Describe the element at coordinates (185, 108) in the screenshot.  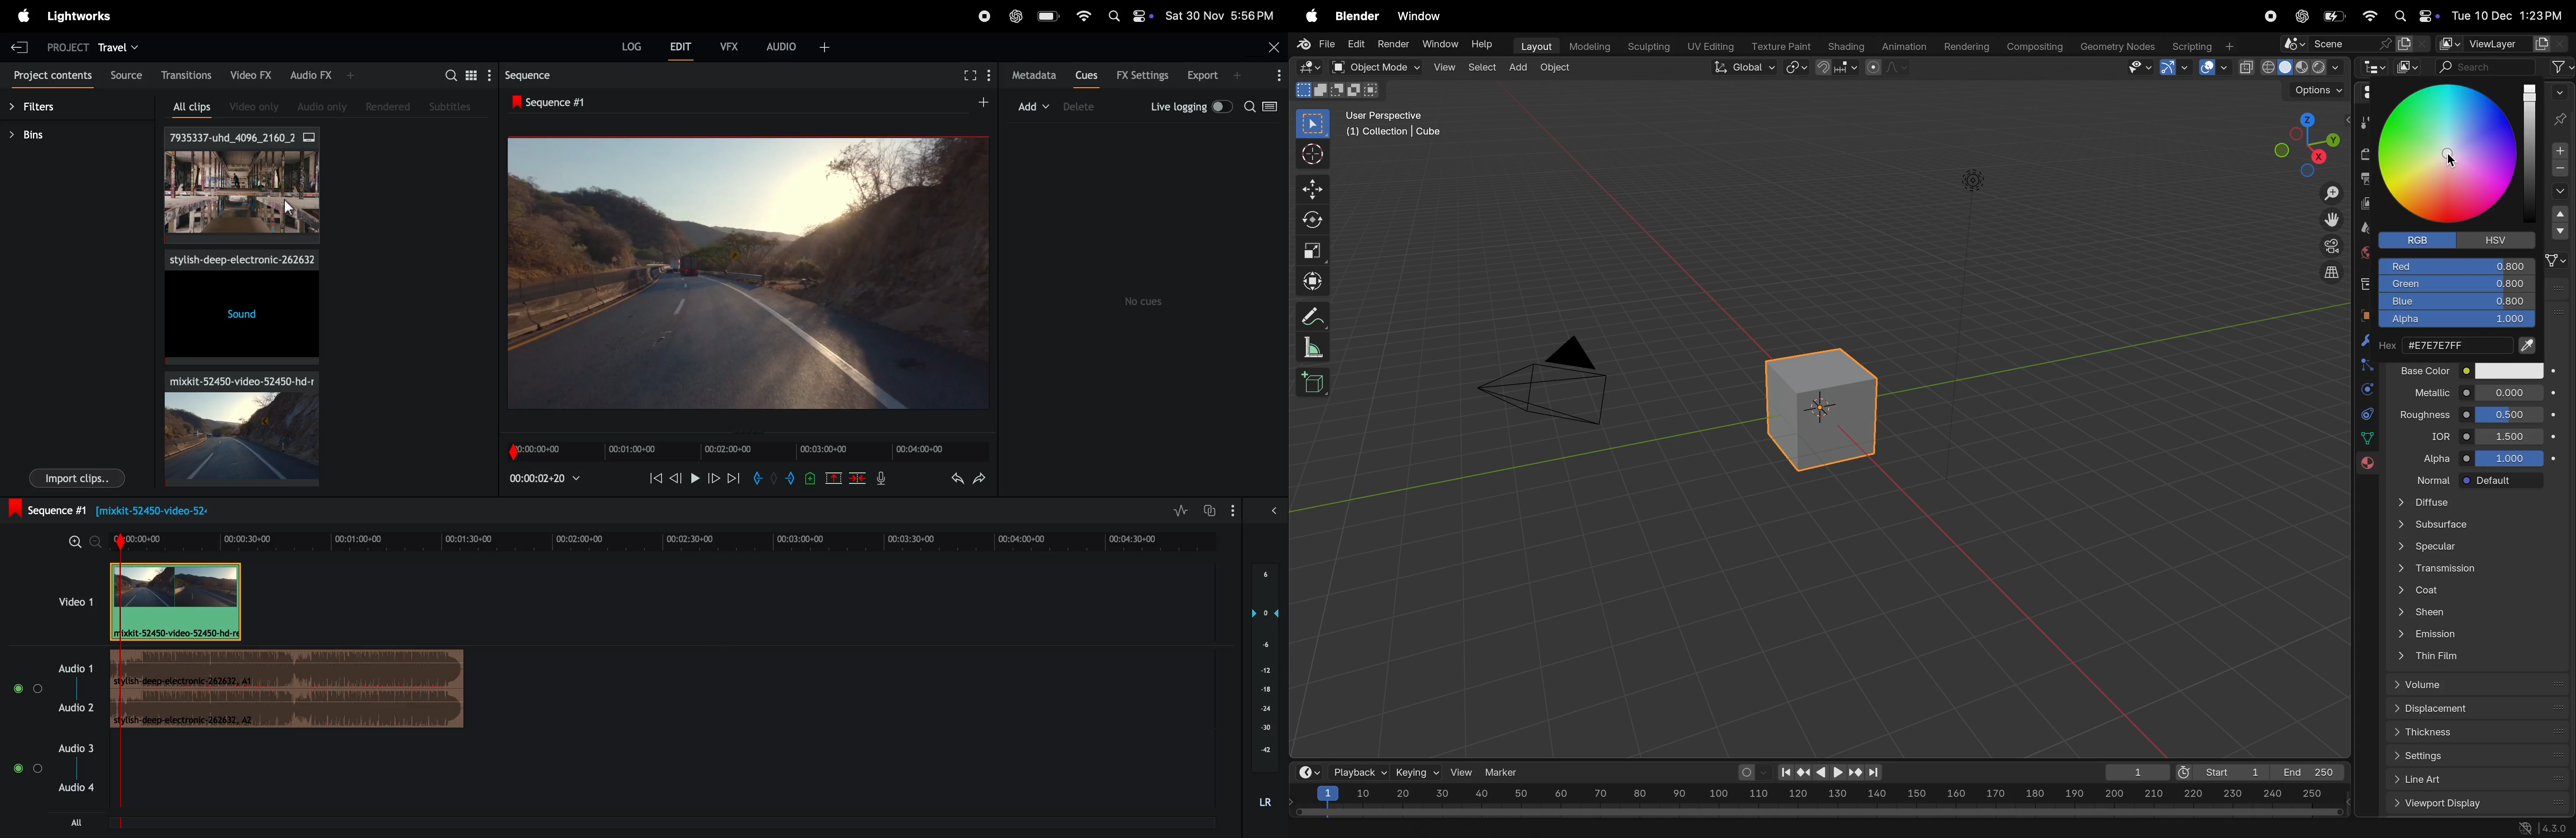
I see `all clips` at that location.